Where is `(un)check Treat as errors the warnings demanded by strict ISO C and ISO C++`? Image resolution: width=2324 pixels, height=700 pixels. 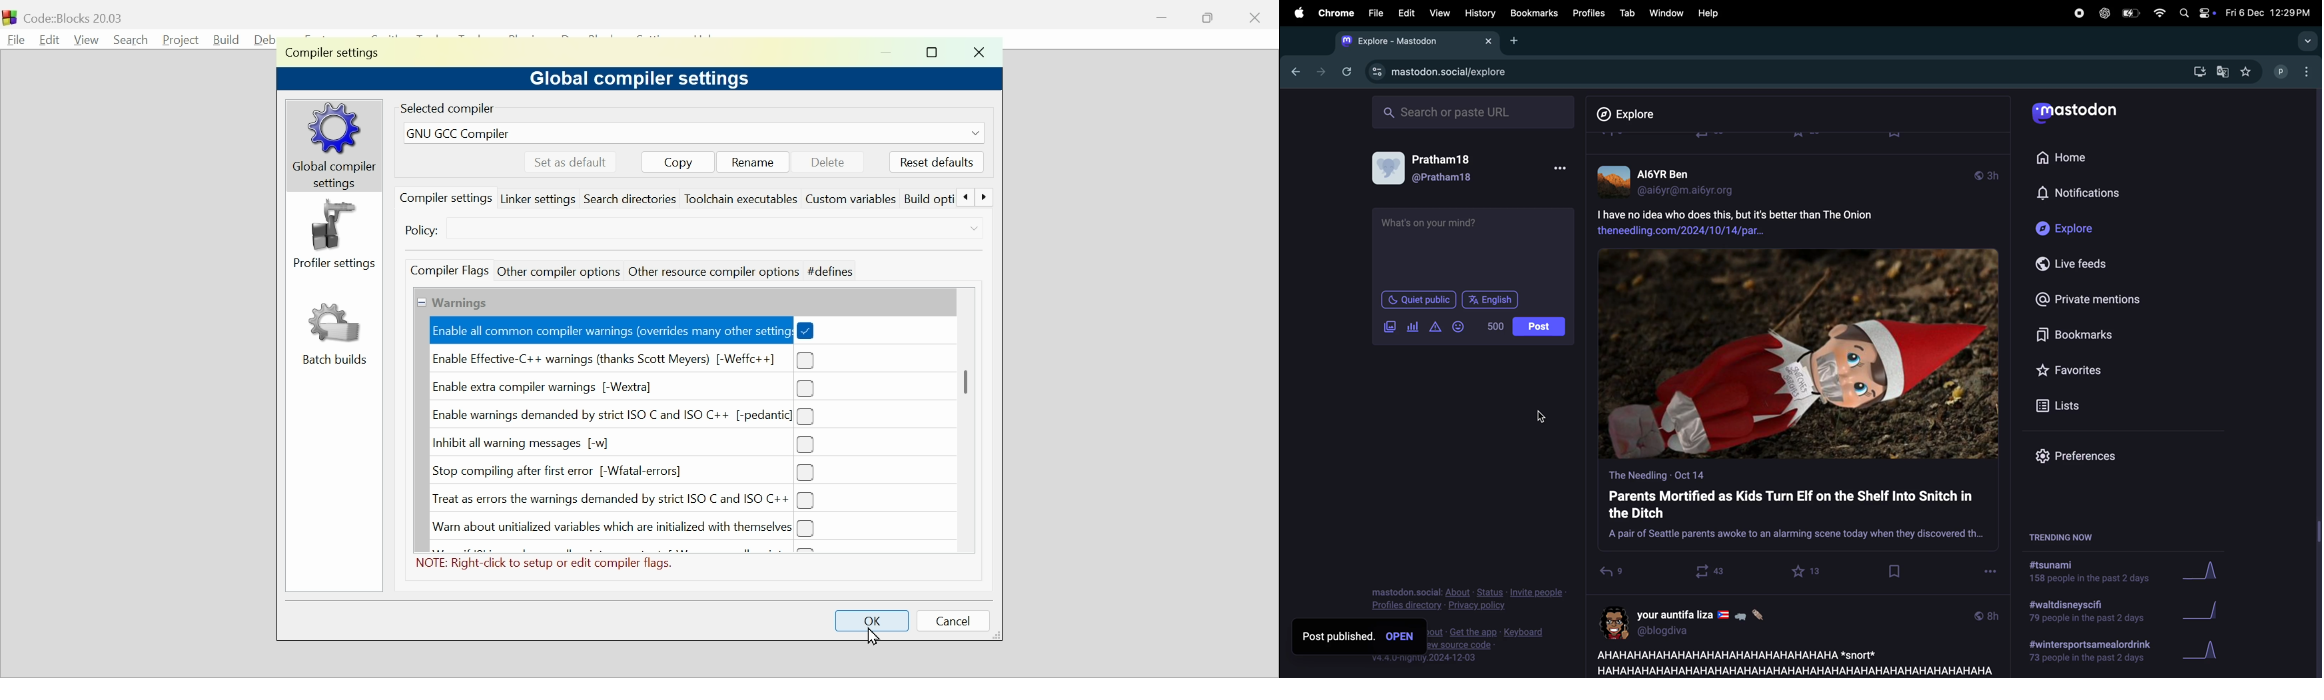 (un)check Treat as errors the warnings demanded by strict ISO C and ISO C++ is located at coordinates (624, 500).